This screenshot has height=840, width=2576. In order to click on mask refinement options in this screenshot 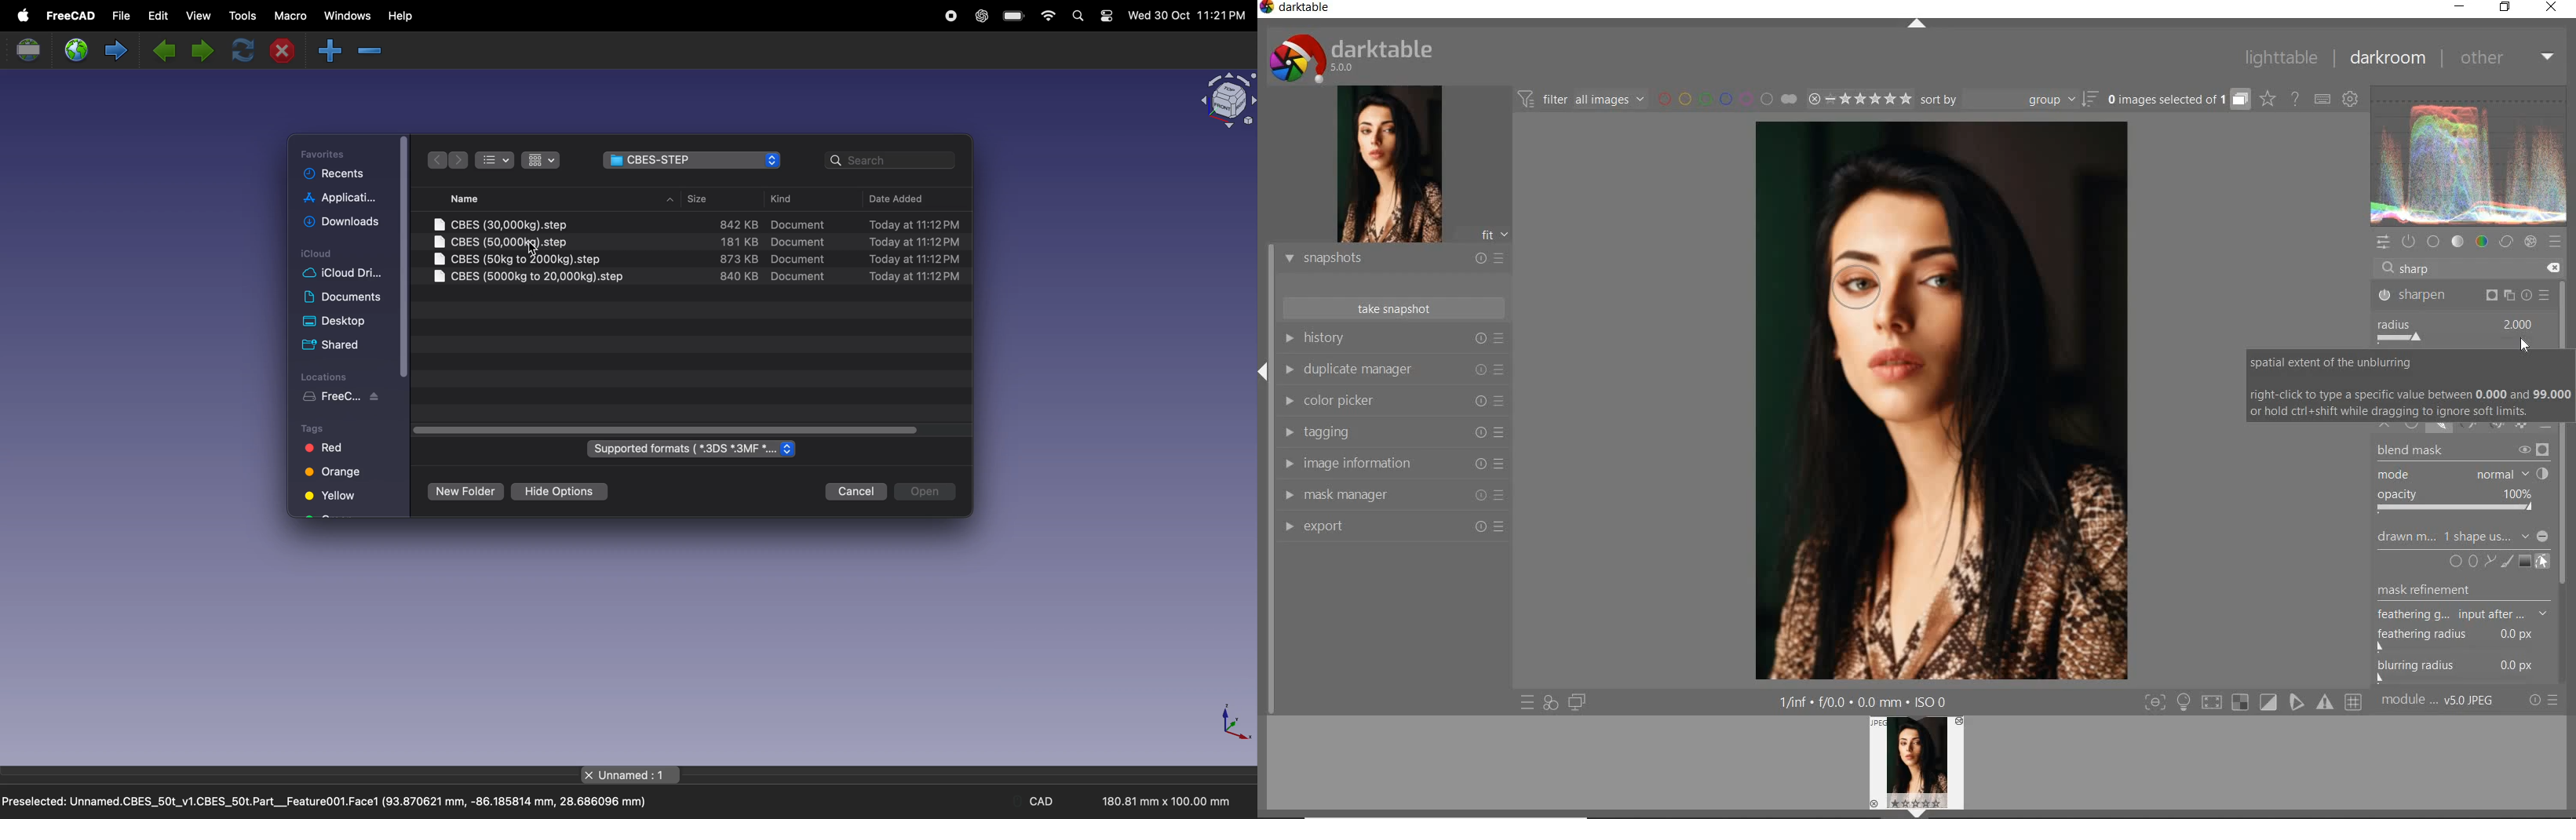, I will do `click(2464, 617)`.